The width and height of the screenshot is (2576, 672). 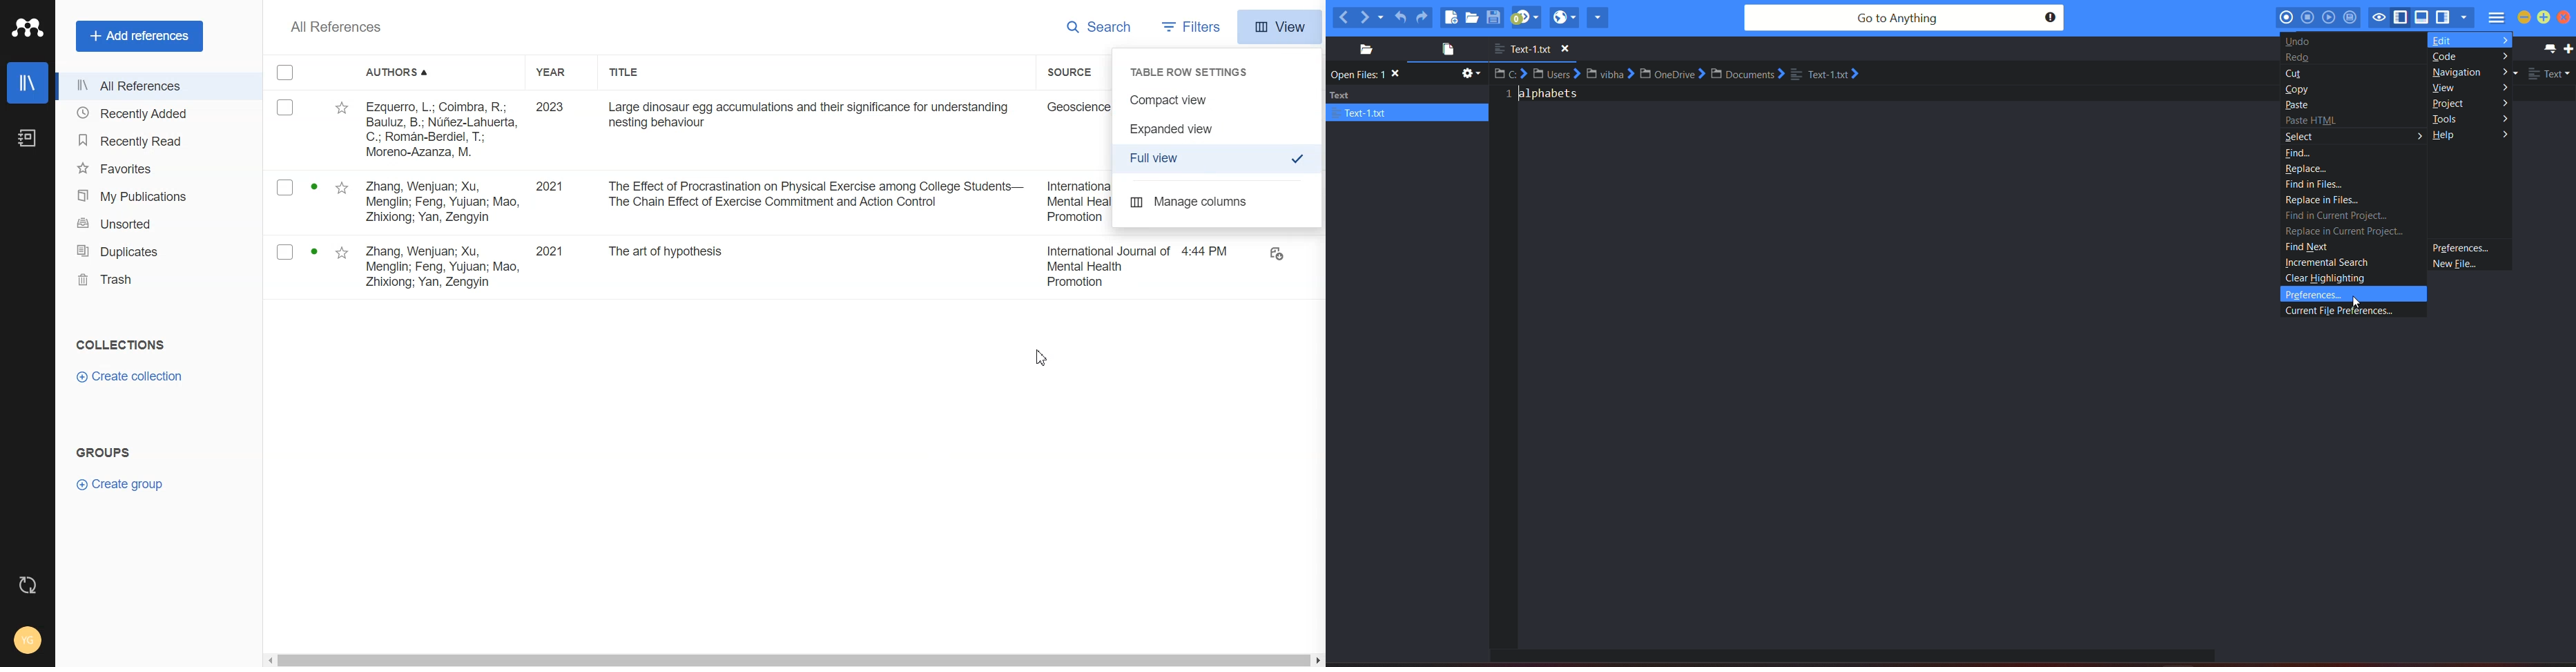 What do you see at coordinates (107, 453) in the screenshot?
I see `groups` at bounding box center [107, 453].